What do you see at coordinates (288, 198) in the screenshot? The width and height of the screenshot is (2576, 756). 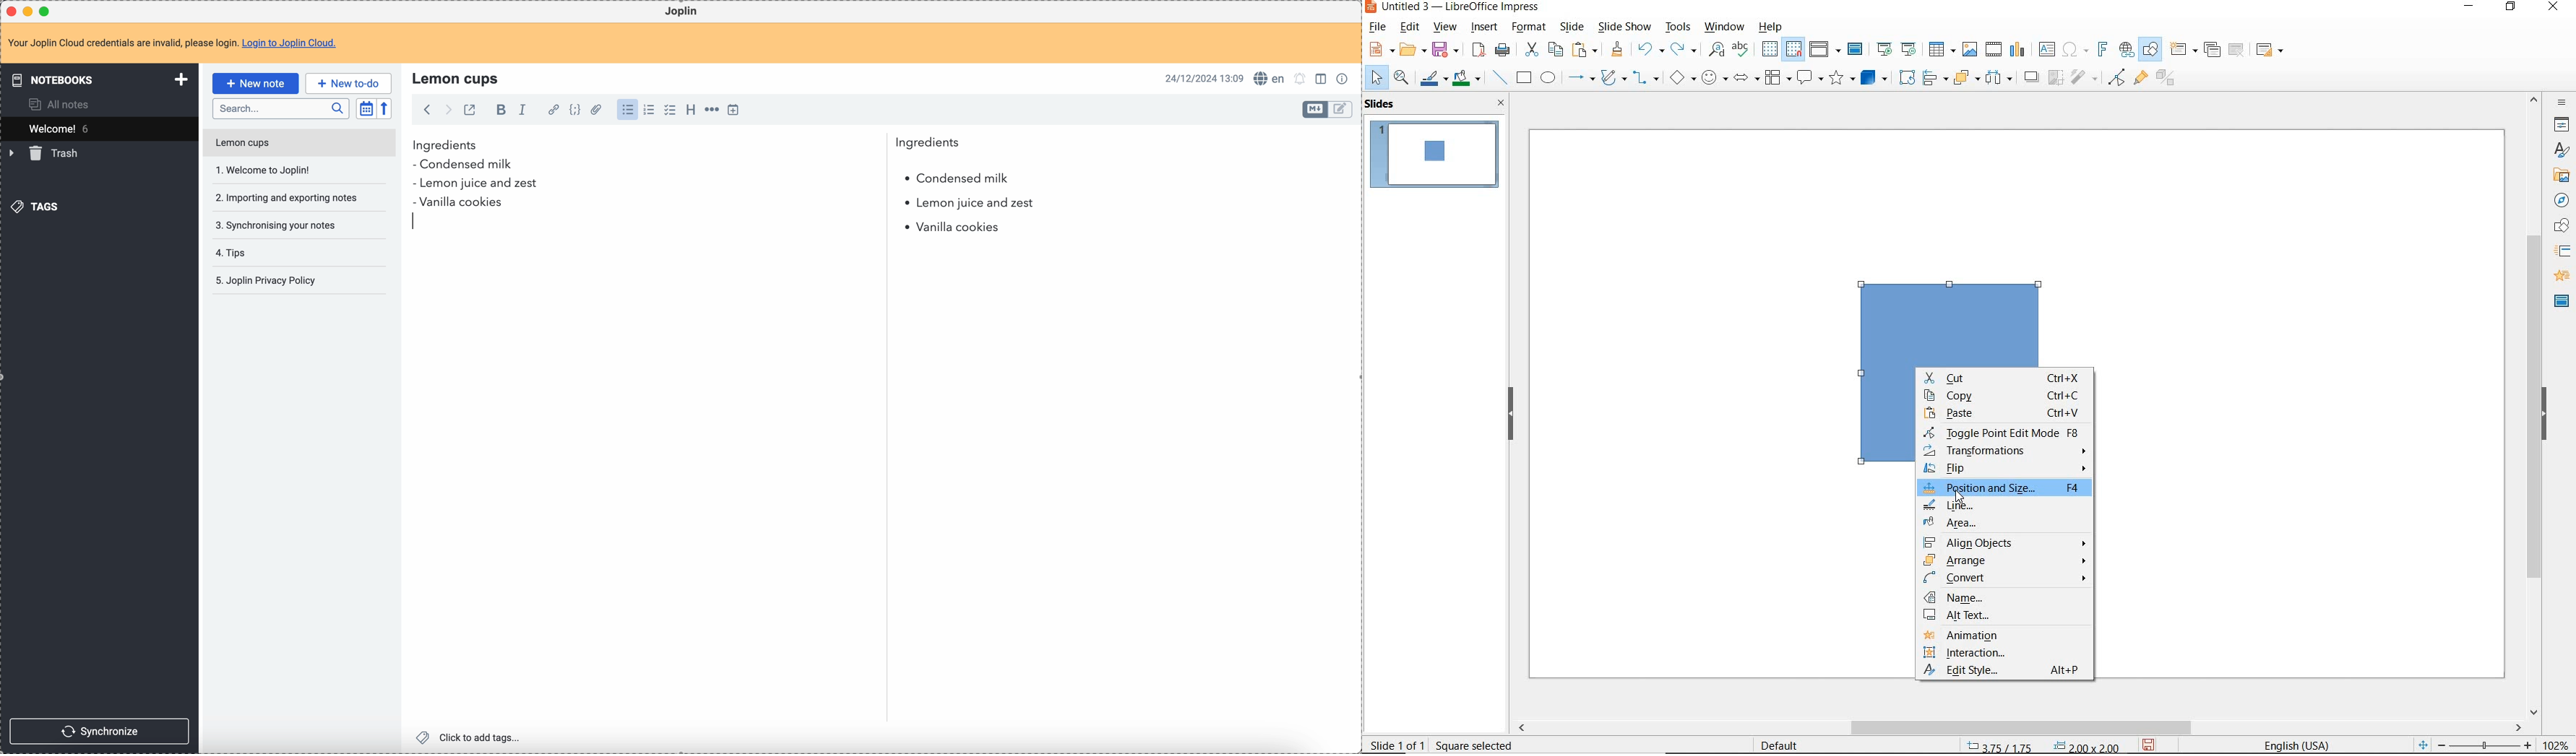 I see `importing and exporting your notes` at bounding box center [288, 198].